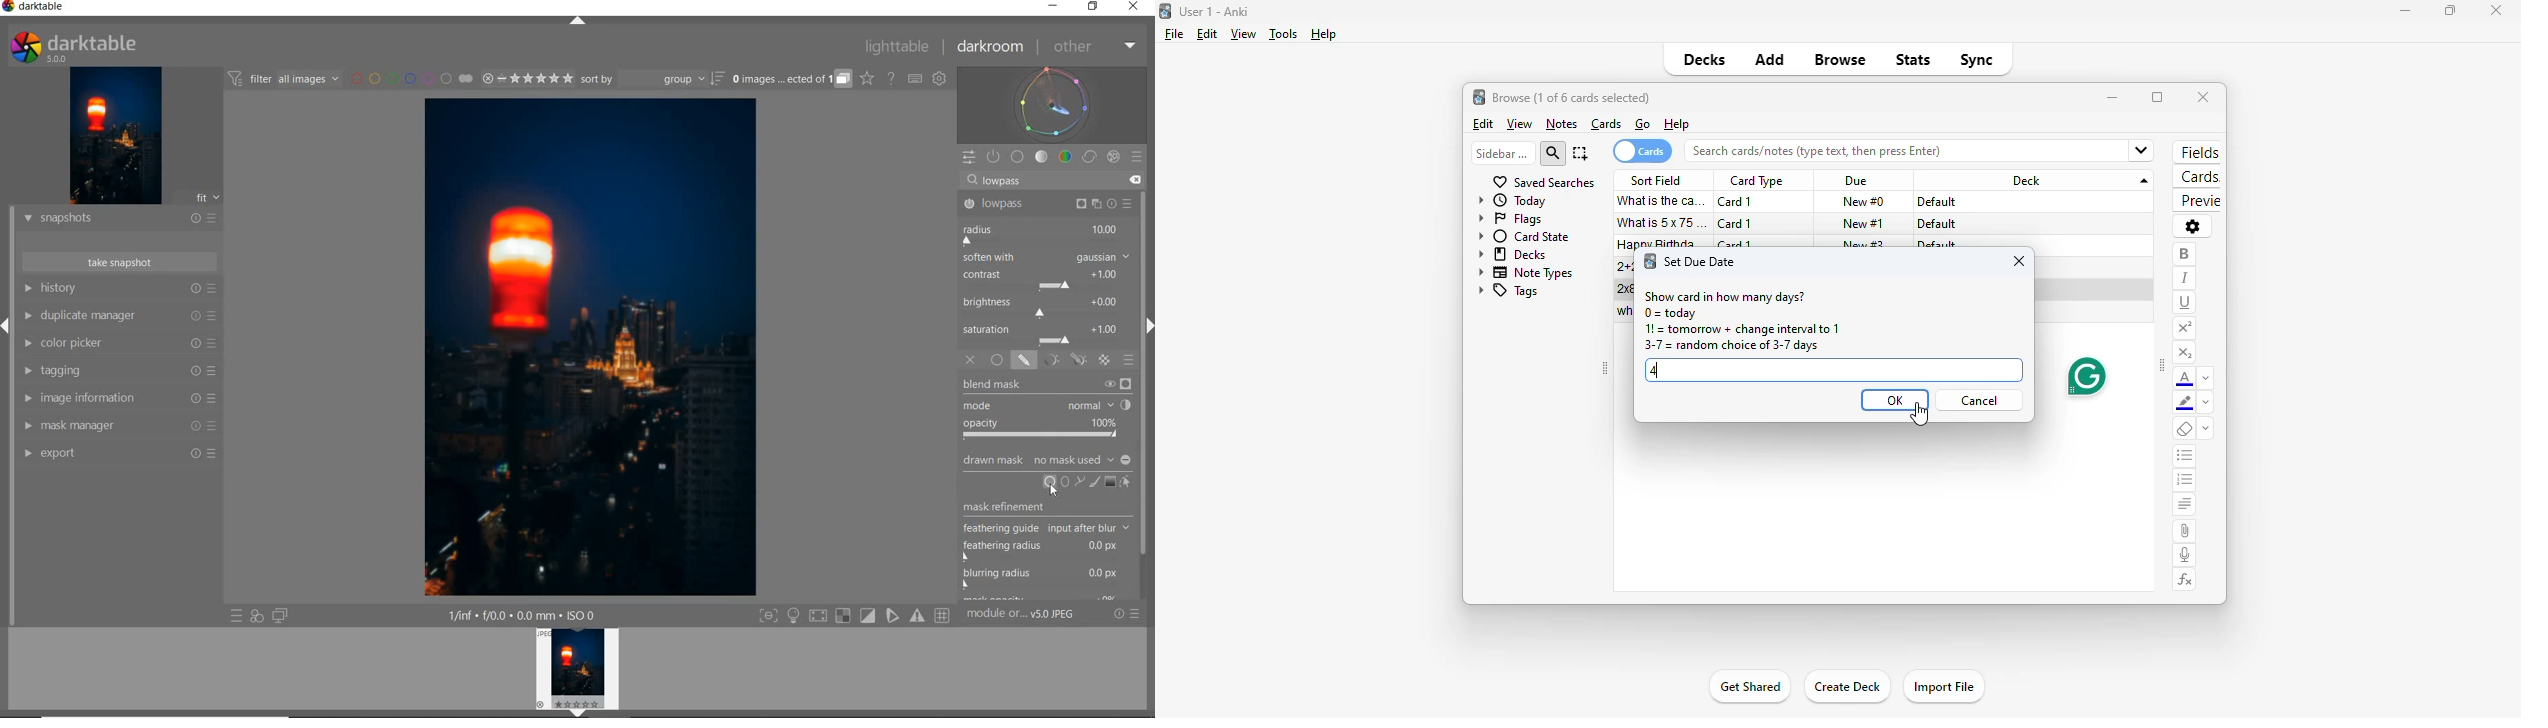 The image size is (2548, 728). I want to click on CORRECT, so click(1089, 157).